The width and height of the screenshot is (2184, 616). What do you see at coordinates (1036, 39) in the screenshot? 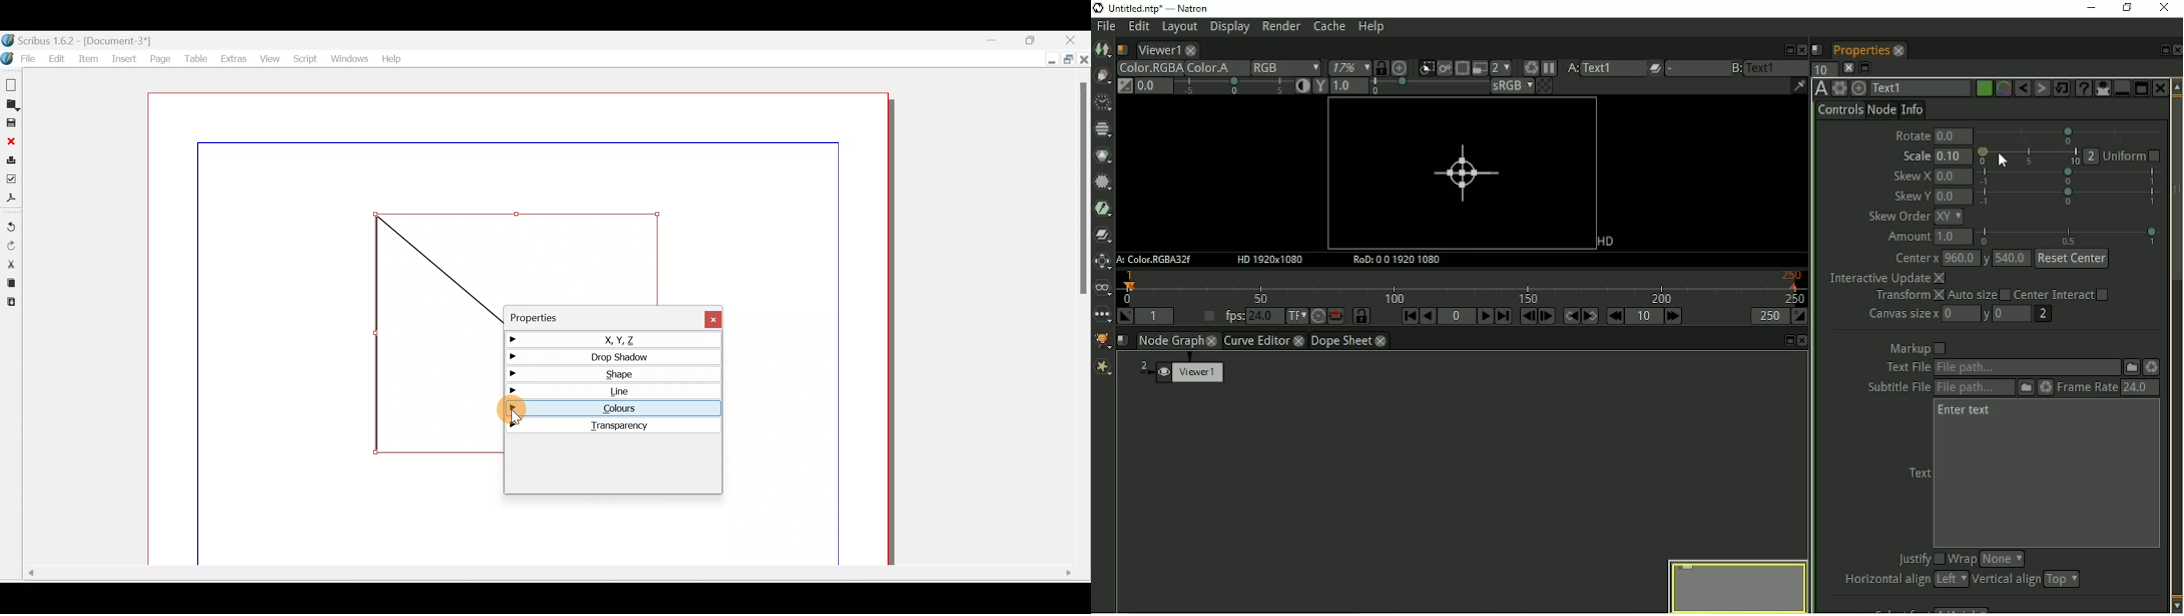
I see `Maximise` at bounding box center [1036, 39].